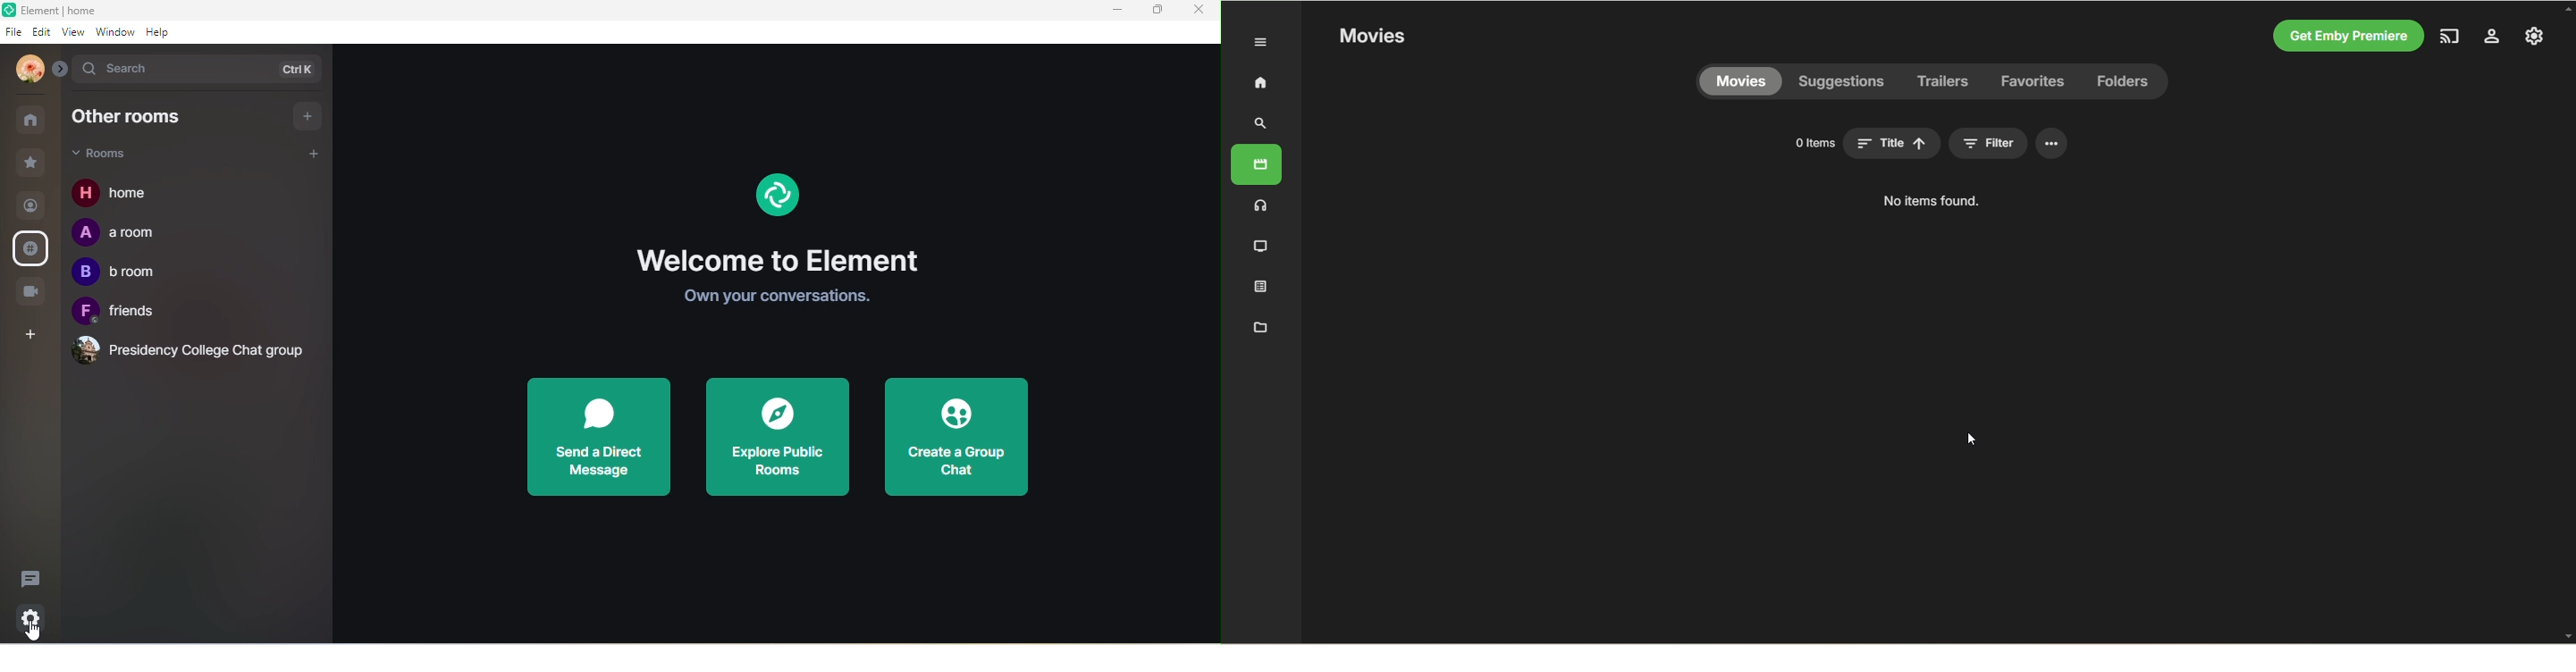 The image size is (2576, 672). I want to click on cursor, so click(1973, 439).